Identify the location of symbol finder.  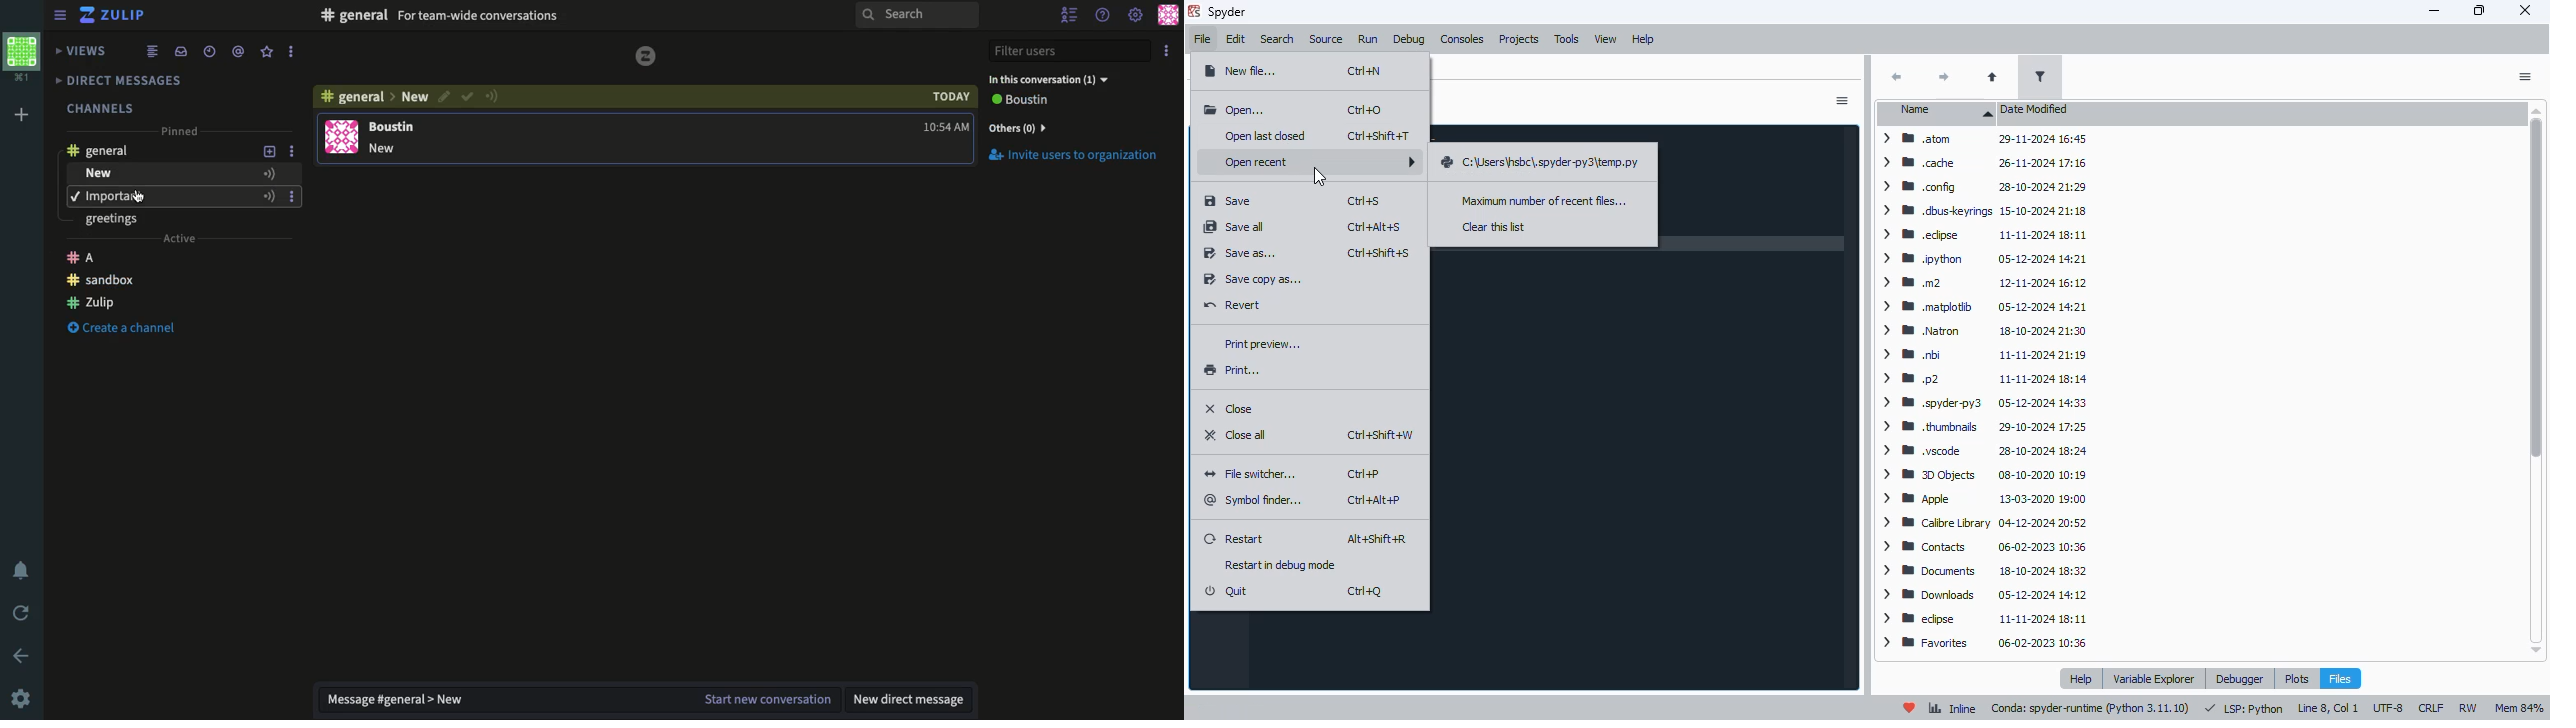
(1256, 500).